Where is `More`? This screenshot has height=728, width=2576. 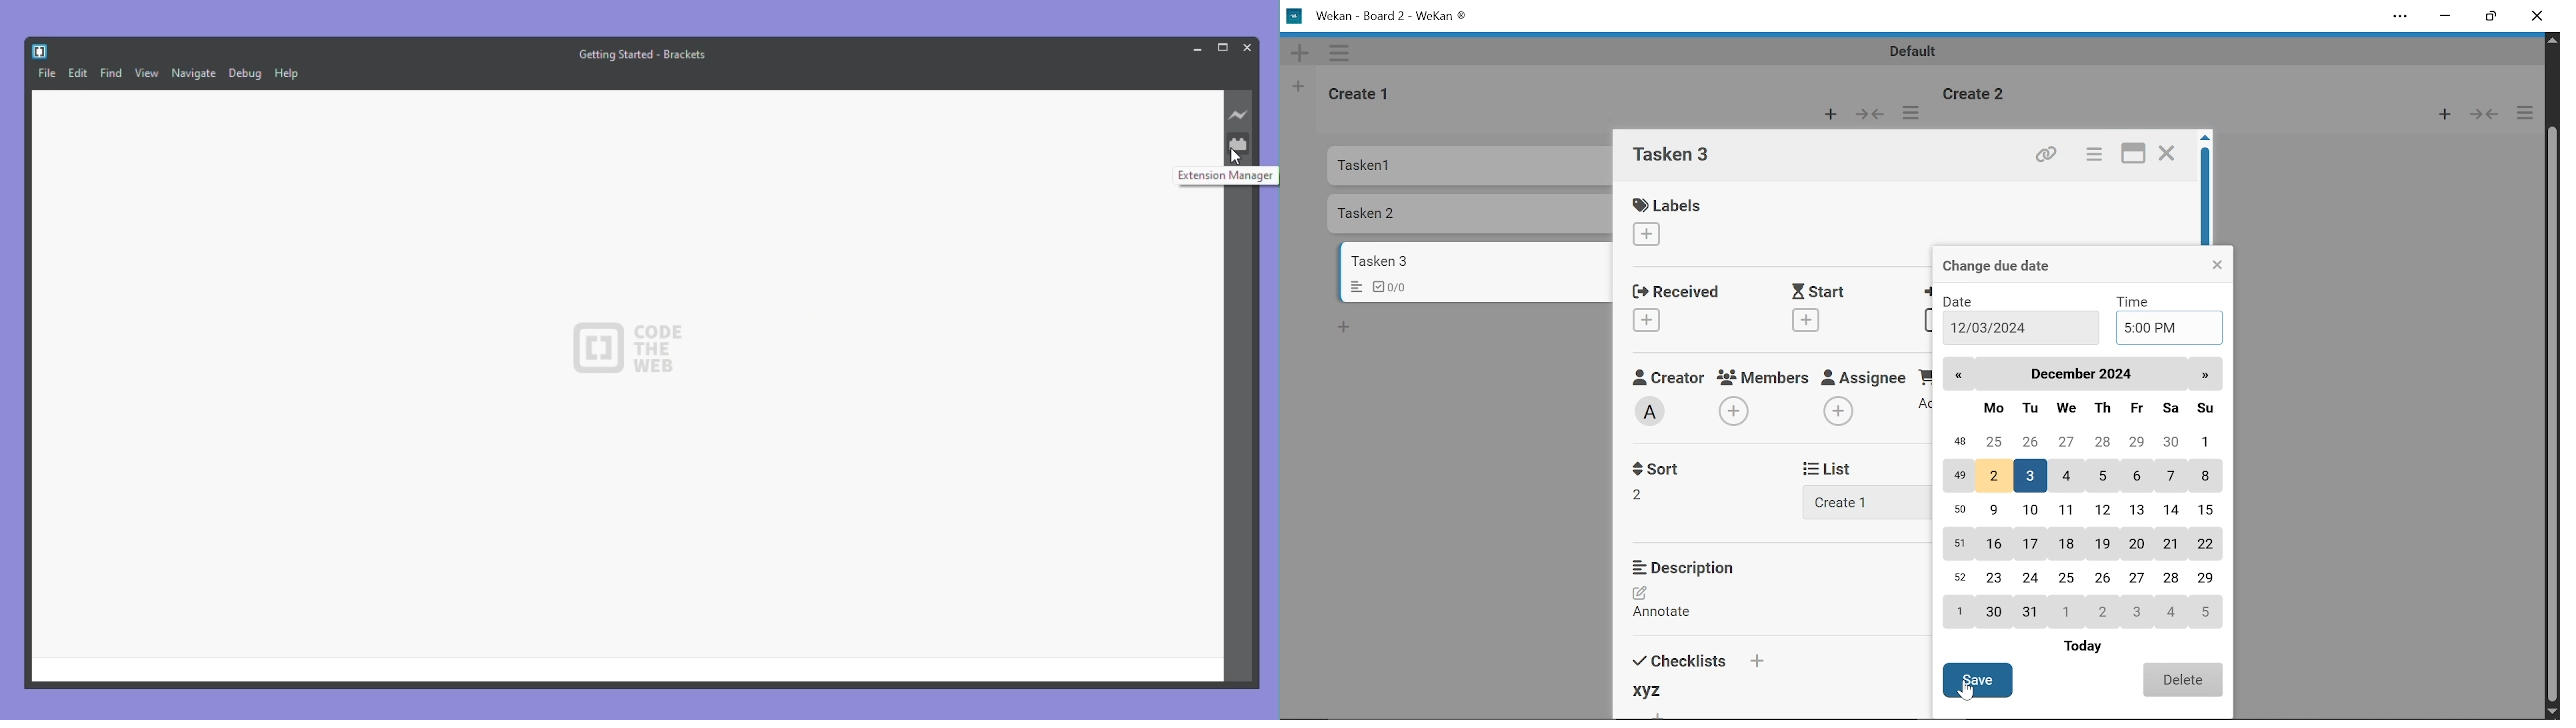 More is located at coordinates (1342, 52).